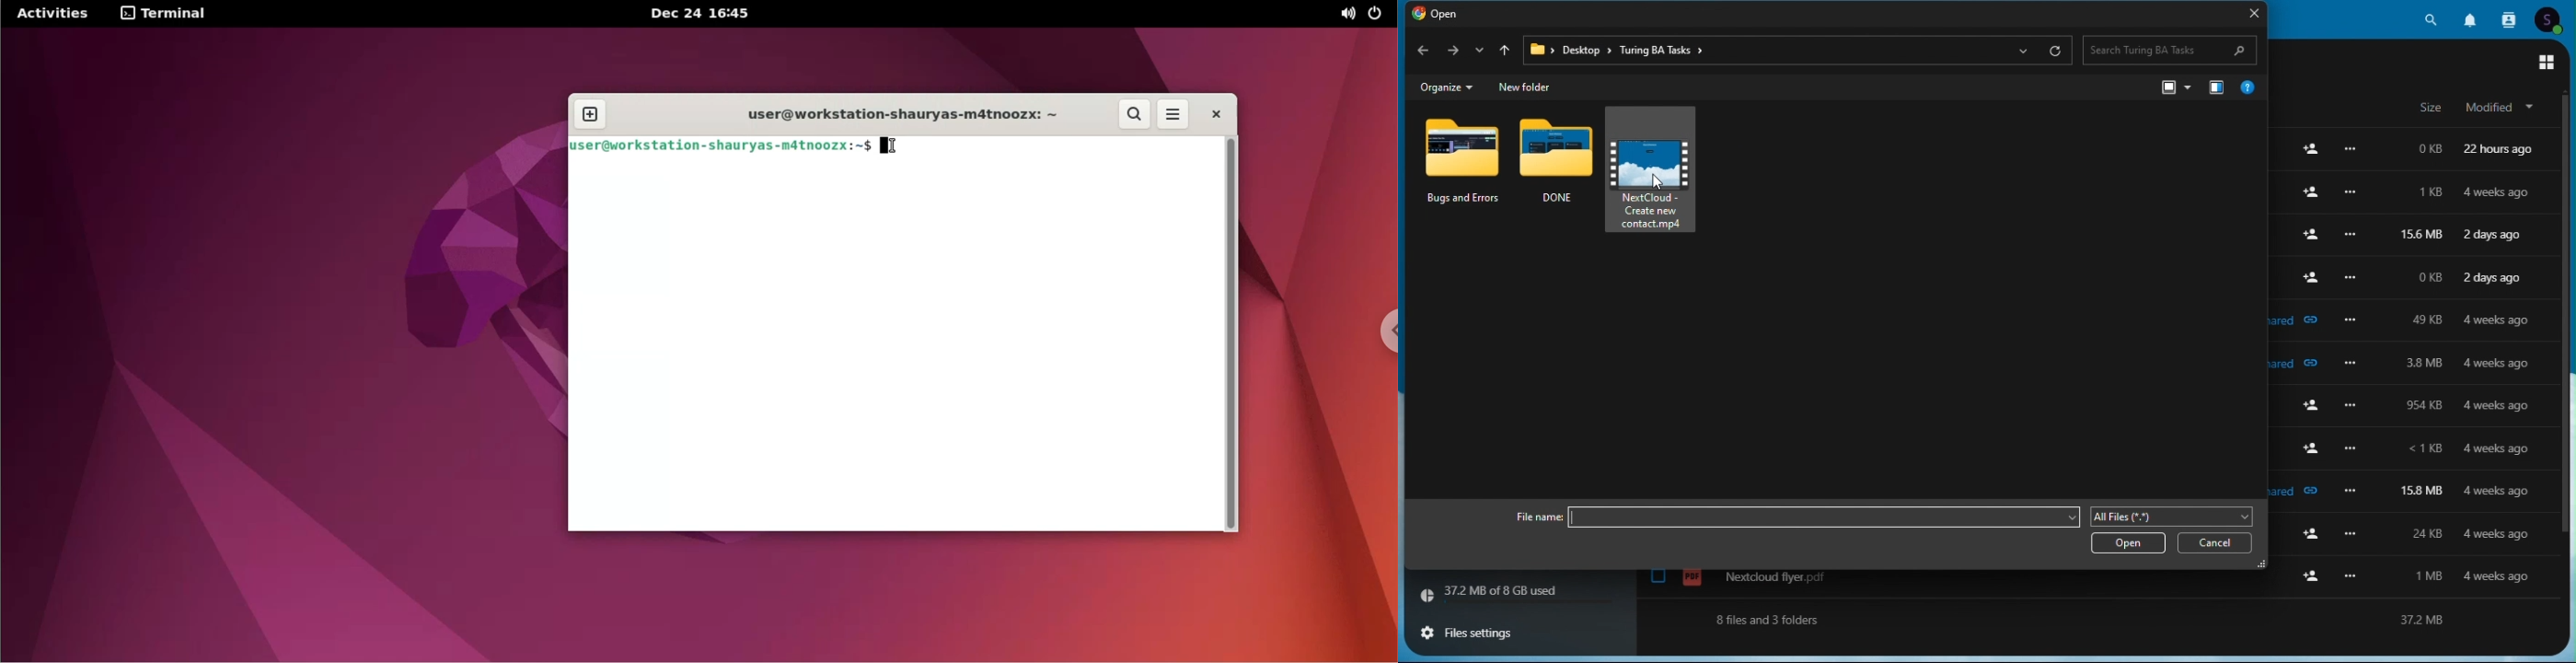  What do you see at coordinates (2422, 491) in the screenshot?
I see `158 mb` at bounding box center [2422, 491].